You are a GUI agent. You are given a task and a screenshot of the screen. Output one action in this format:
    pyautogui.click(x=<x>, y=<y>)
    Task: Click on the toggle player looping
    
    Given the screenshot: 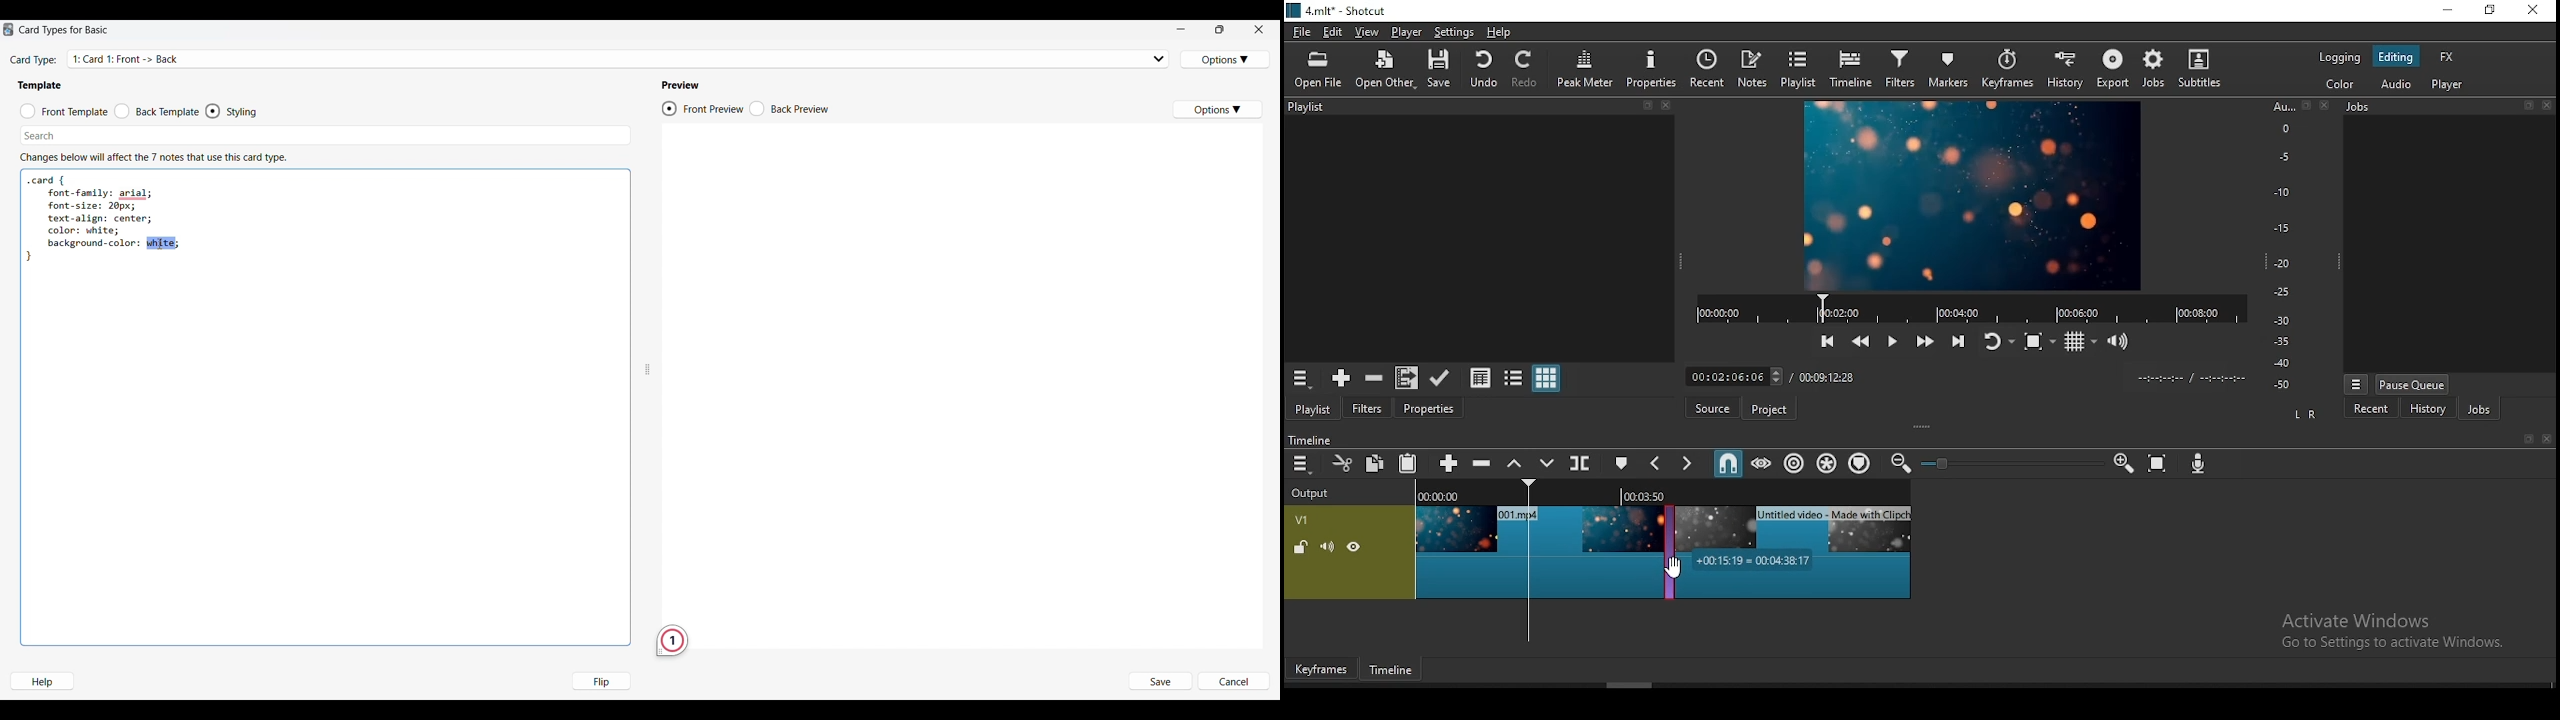 What is the action you would take?
    pyautogui.click(x=1997, y=341)
    